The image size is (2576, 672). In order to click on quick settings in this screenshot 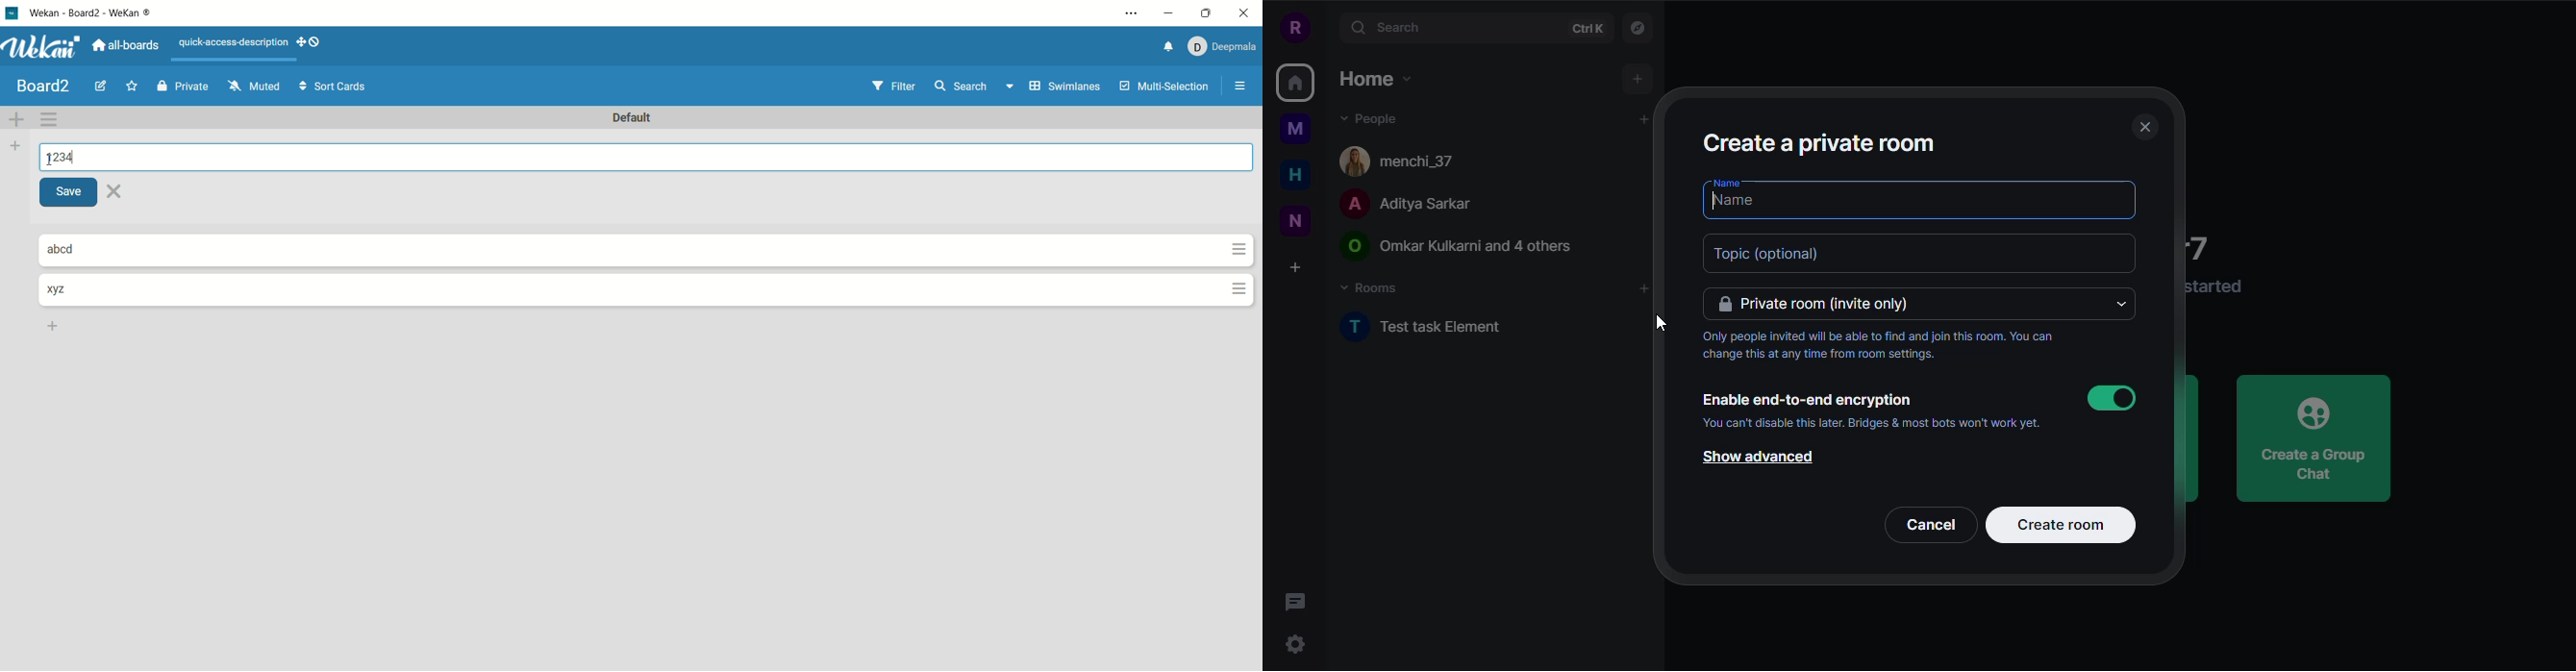, I will do `click(1296, 647)`.